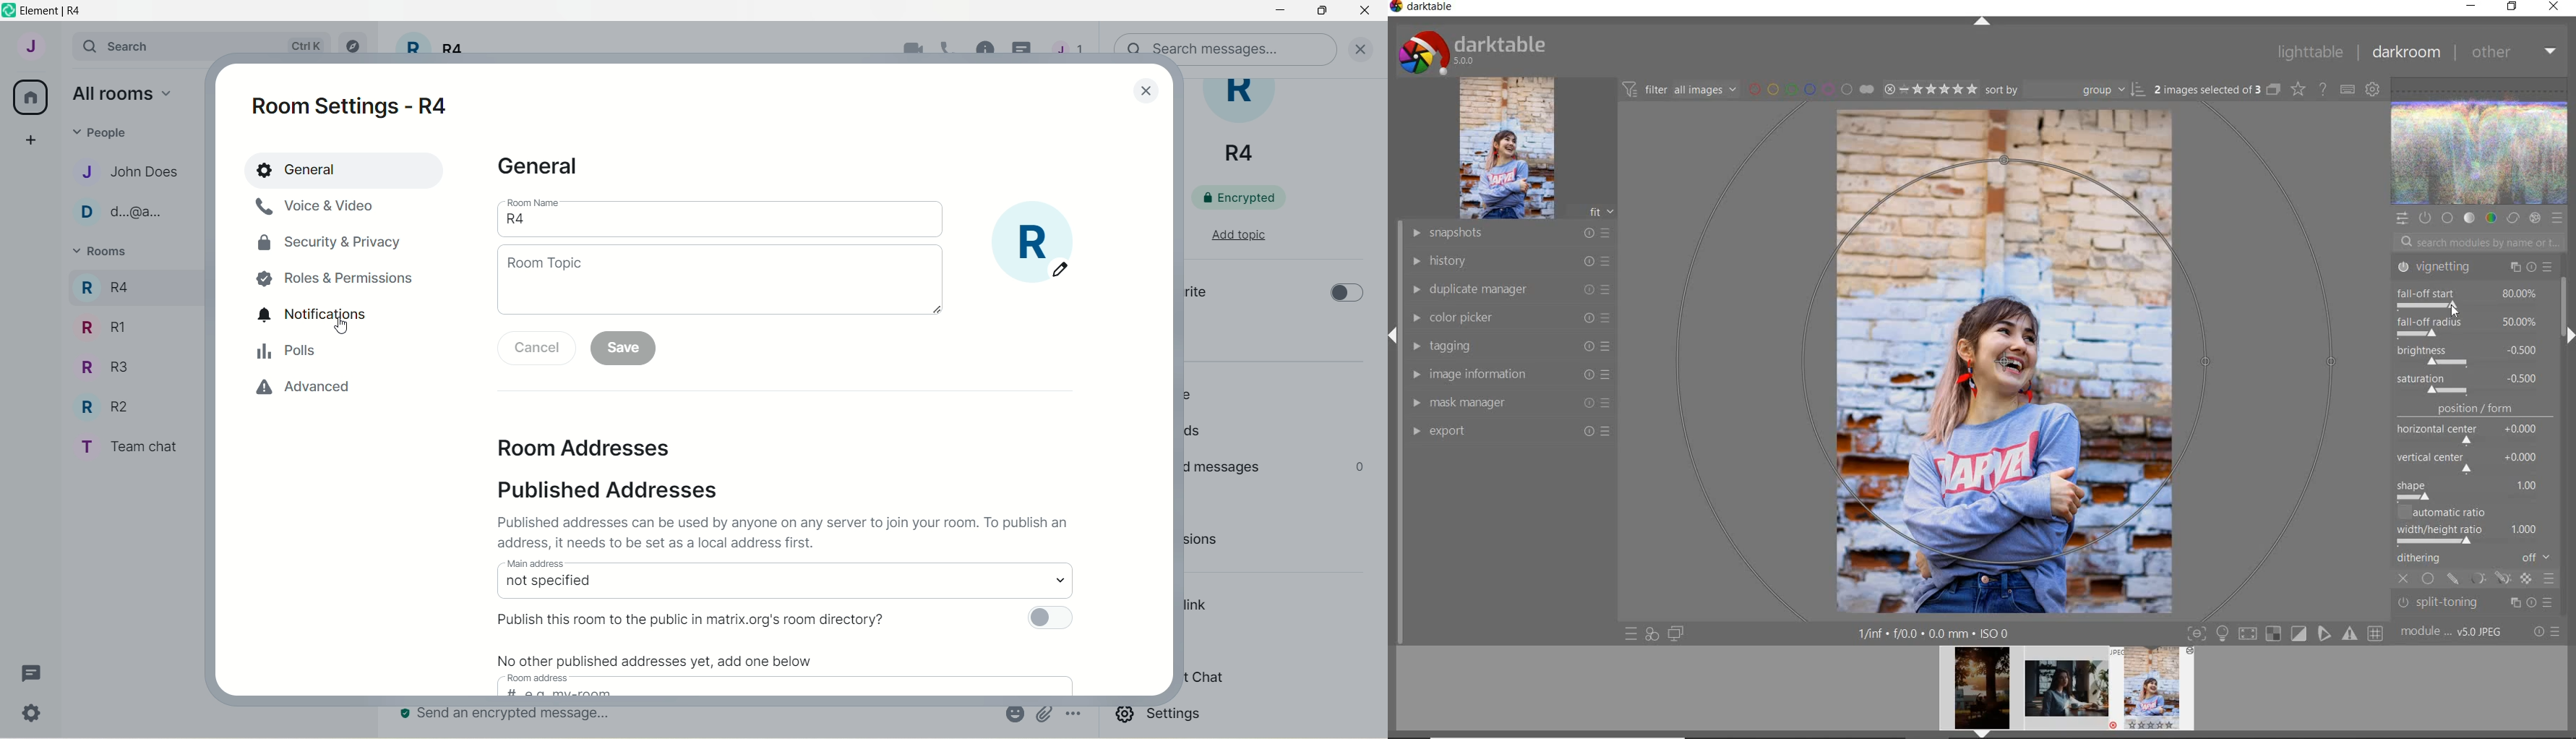  I want to click on DEFINE KEYBOARD SHORTCUTS, so click(2347, 89).